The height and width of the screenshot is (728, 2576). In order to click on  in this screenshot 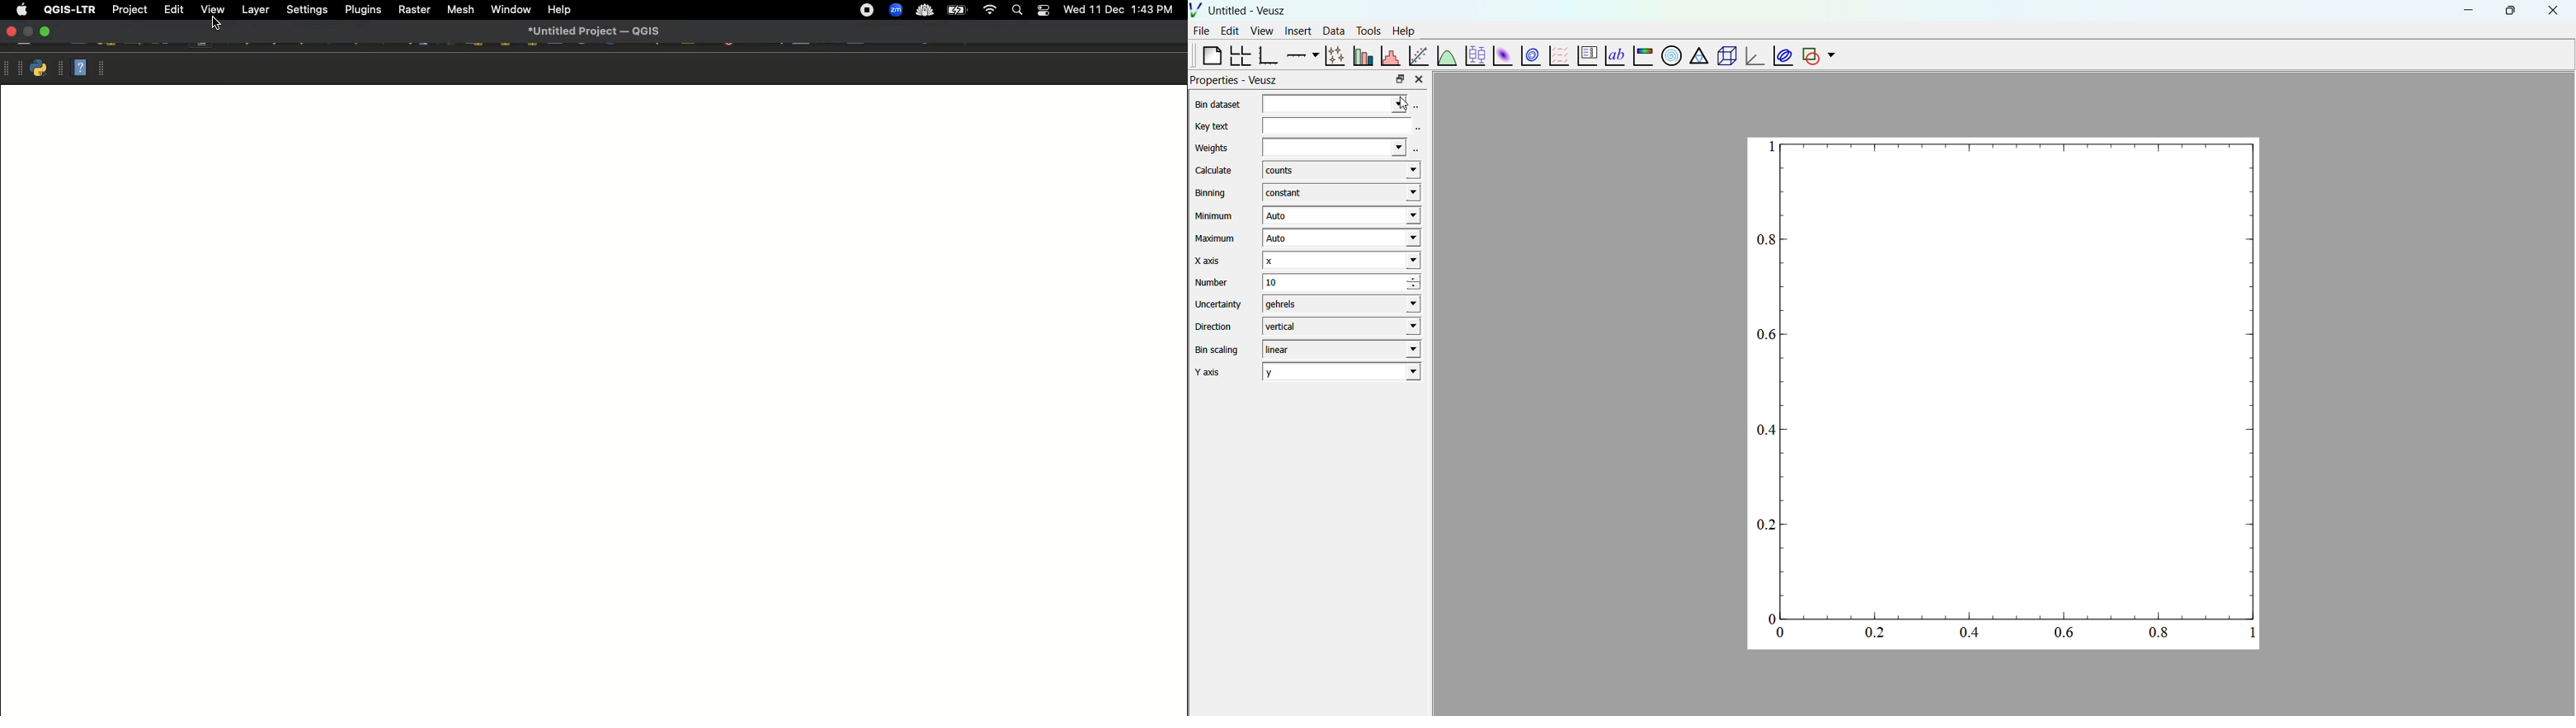, I will do `click(927, 12)`.